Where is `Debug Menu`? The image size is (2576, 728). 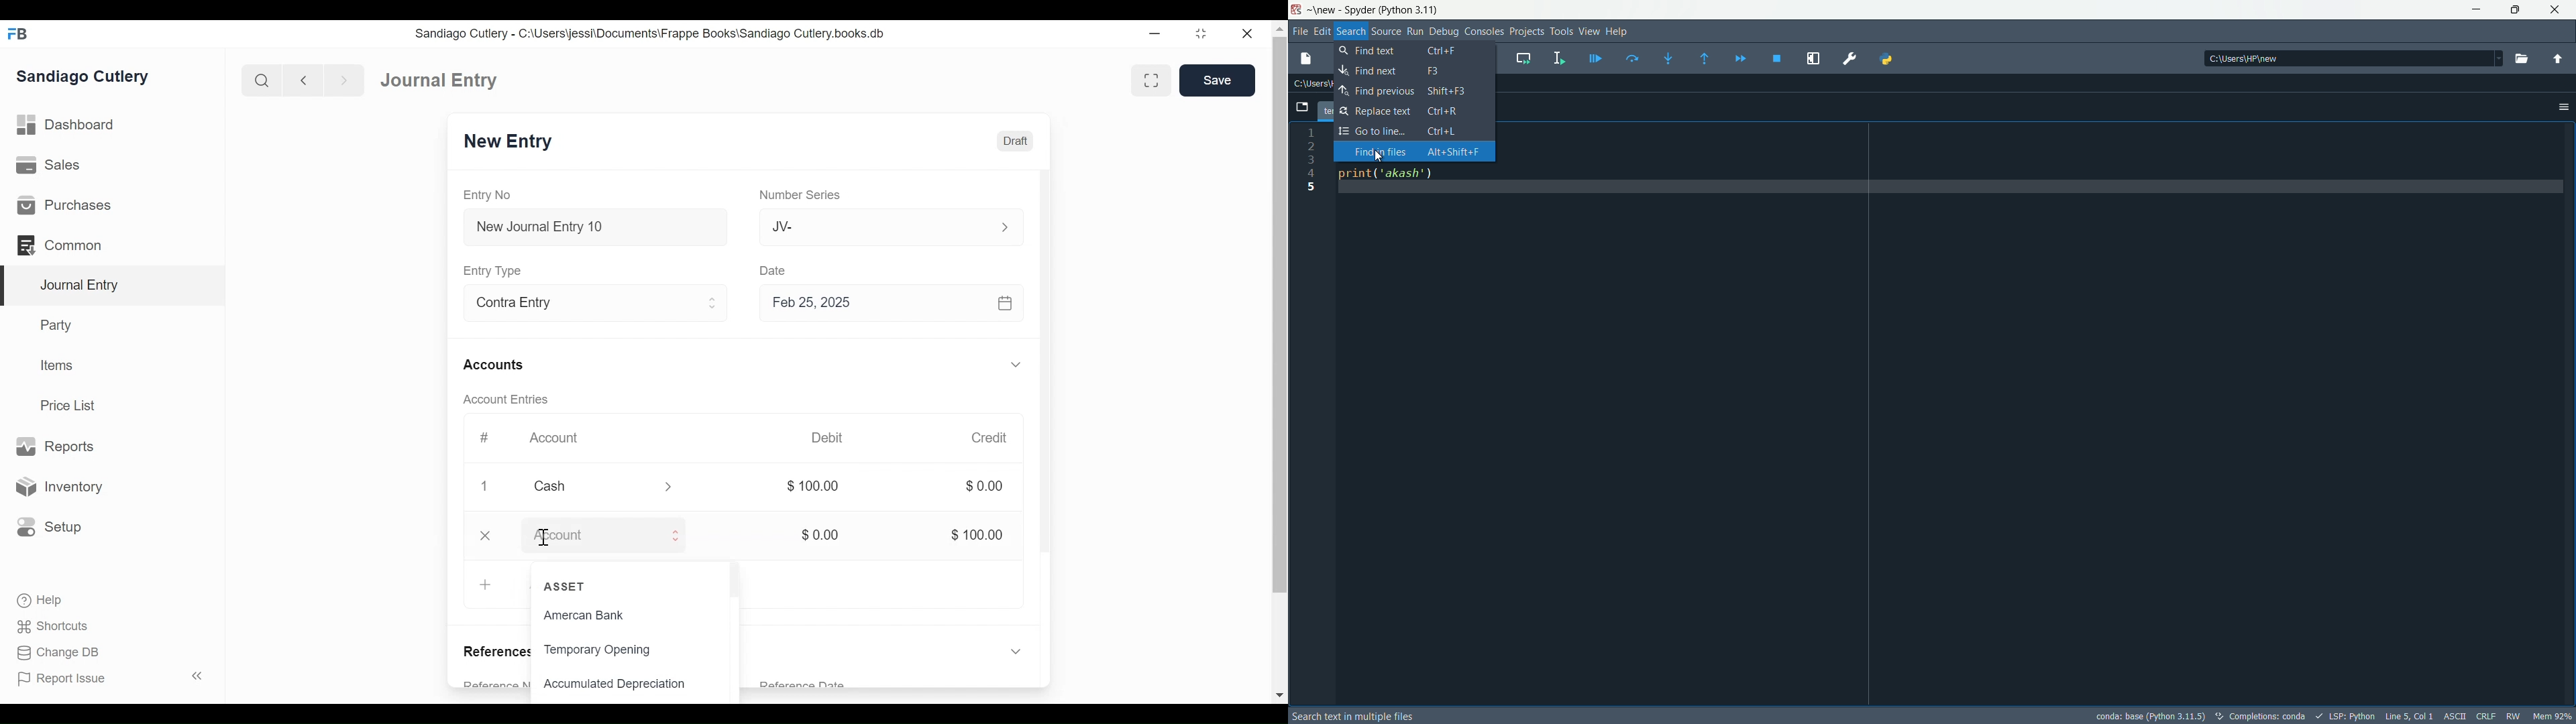
Debug Menu is located at coordinates (1443, 32).